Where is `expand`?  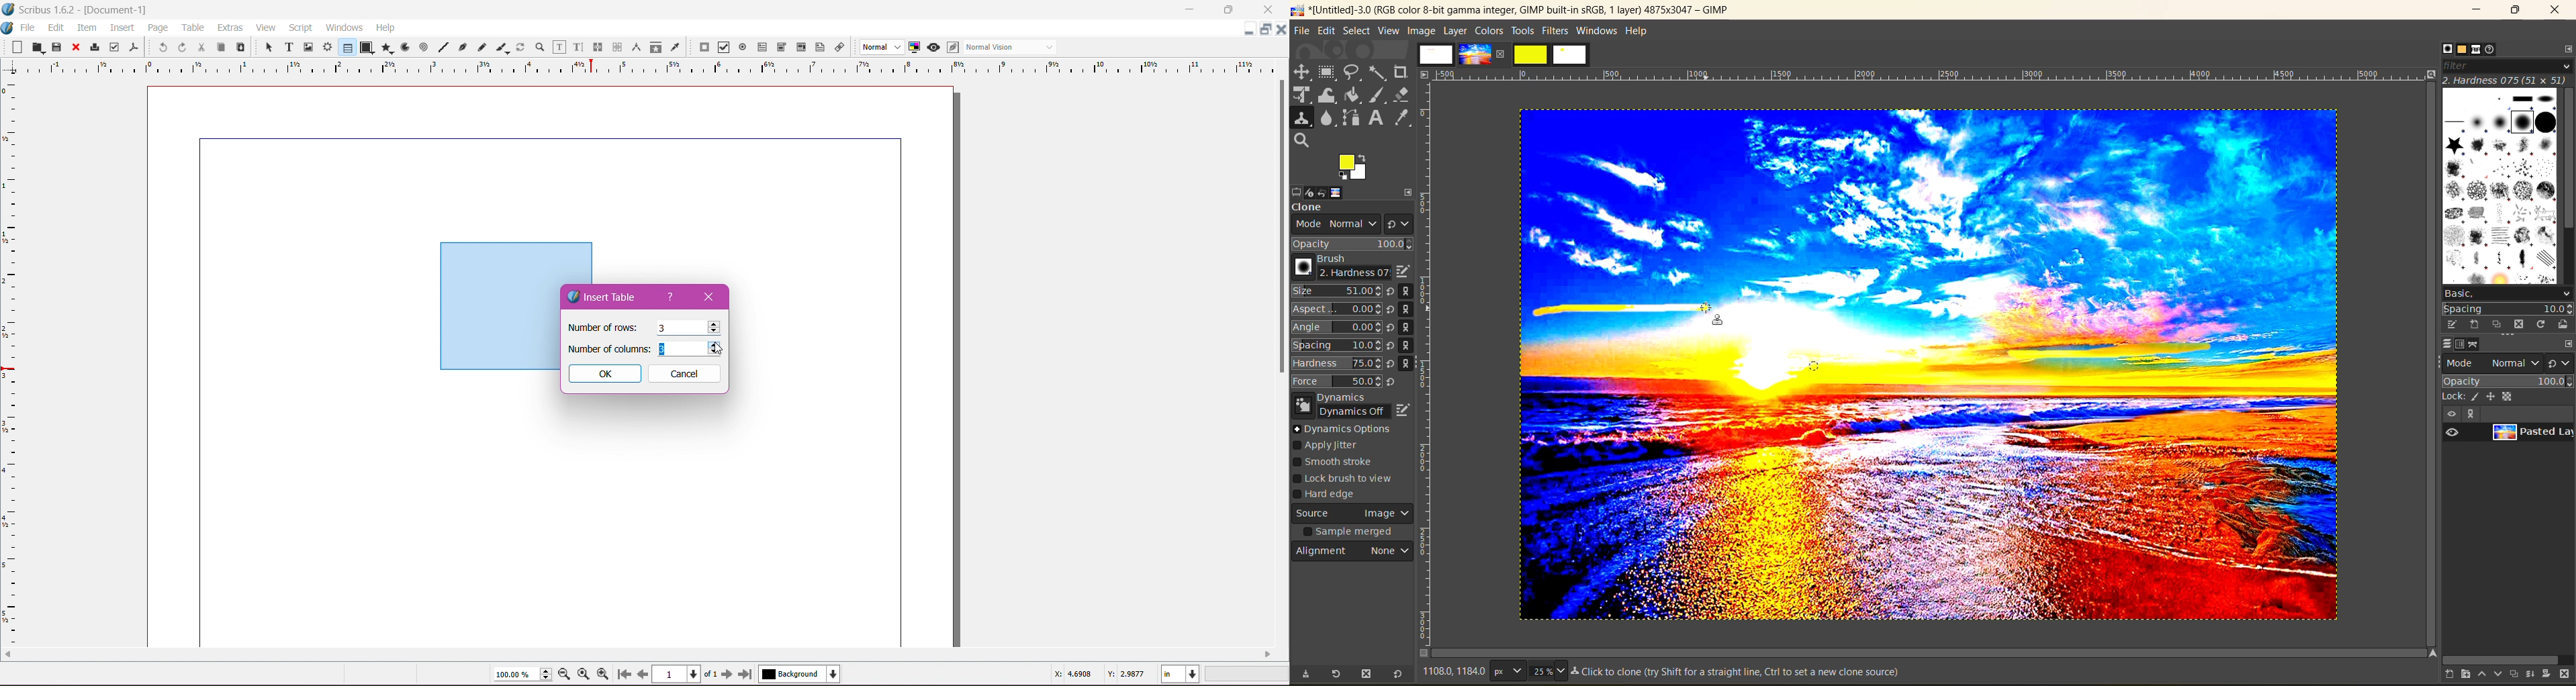 expand is located at coordinates (1409, 190).